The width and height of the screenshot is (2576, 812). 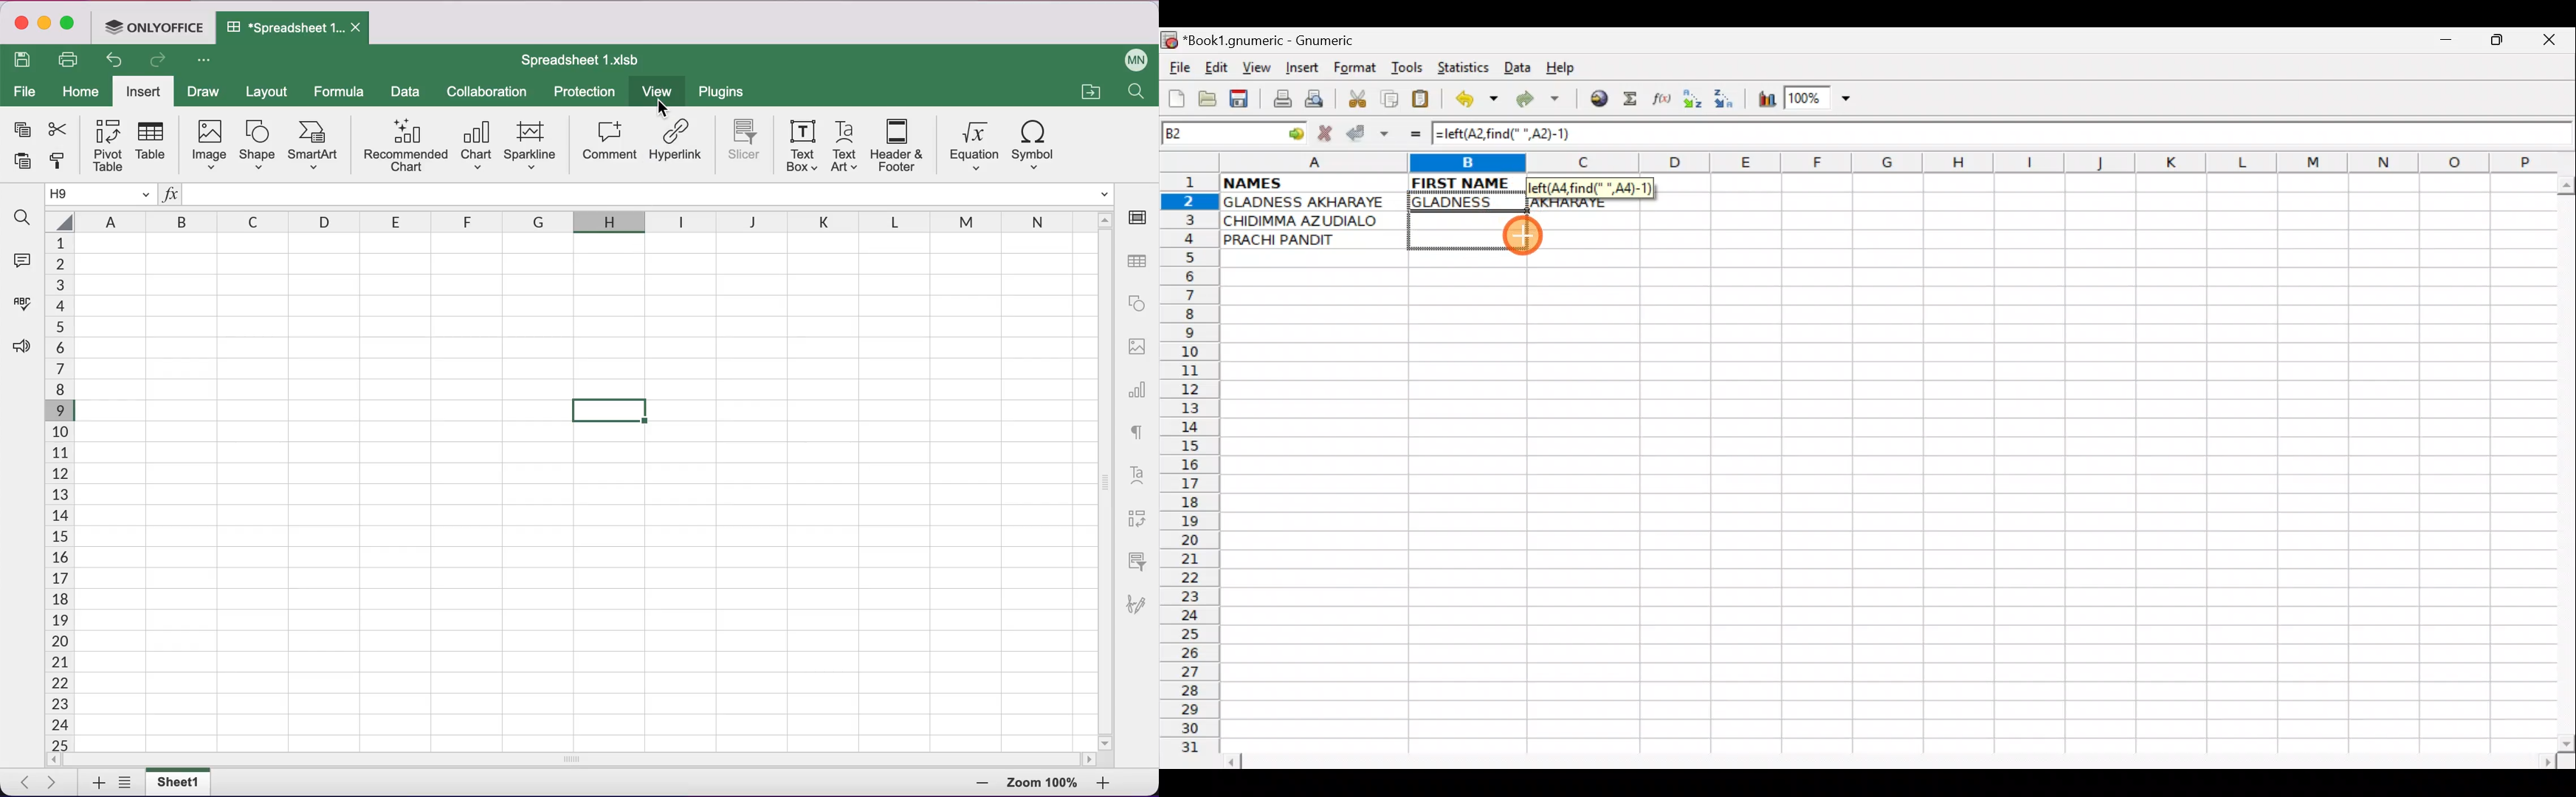 What do you see at coordinates (315, 143) in the screenshot?
I see `smartart` at bounding box center [315, 143].